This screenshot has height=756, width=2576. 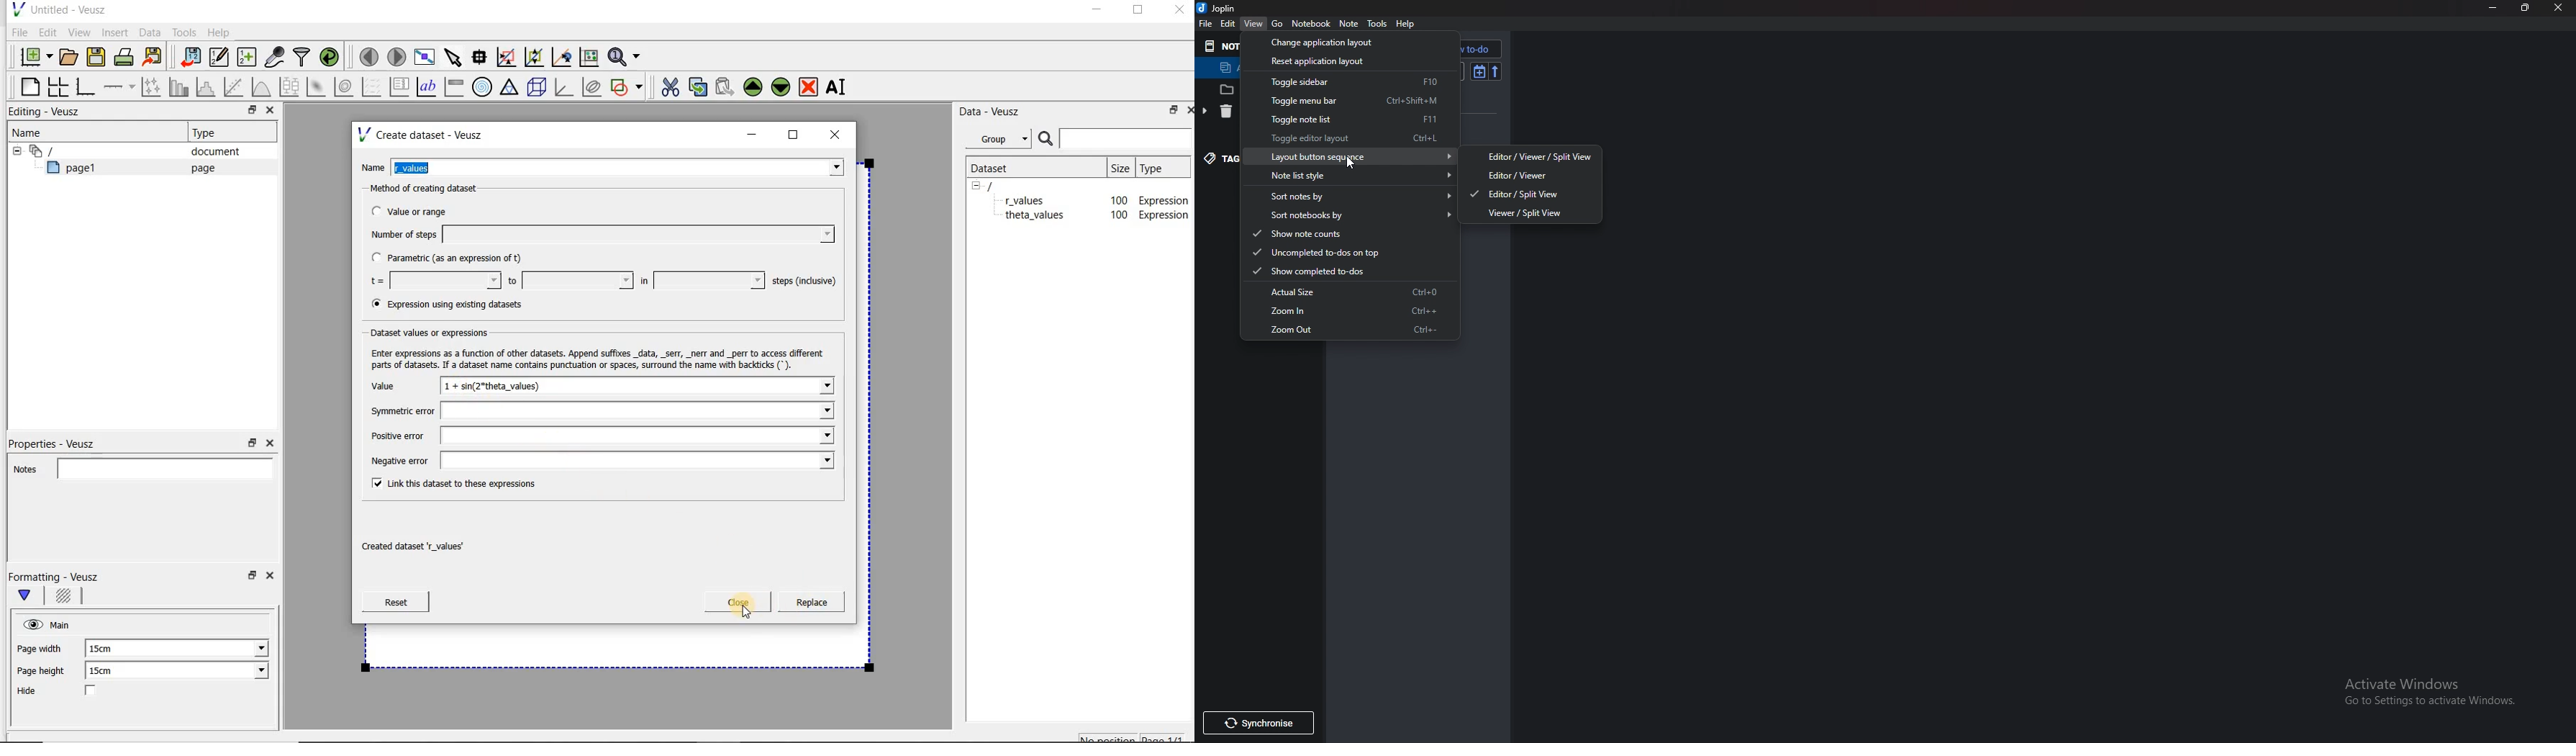 I want to click on Close, so click(x=2560, y=7).